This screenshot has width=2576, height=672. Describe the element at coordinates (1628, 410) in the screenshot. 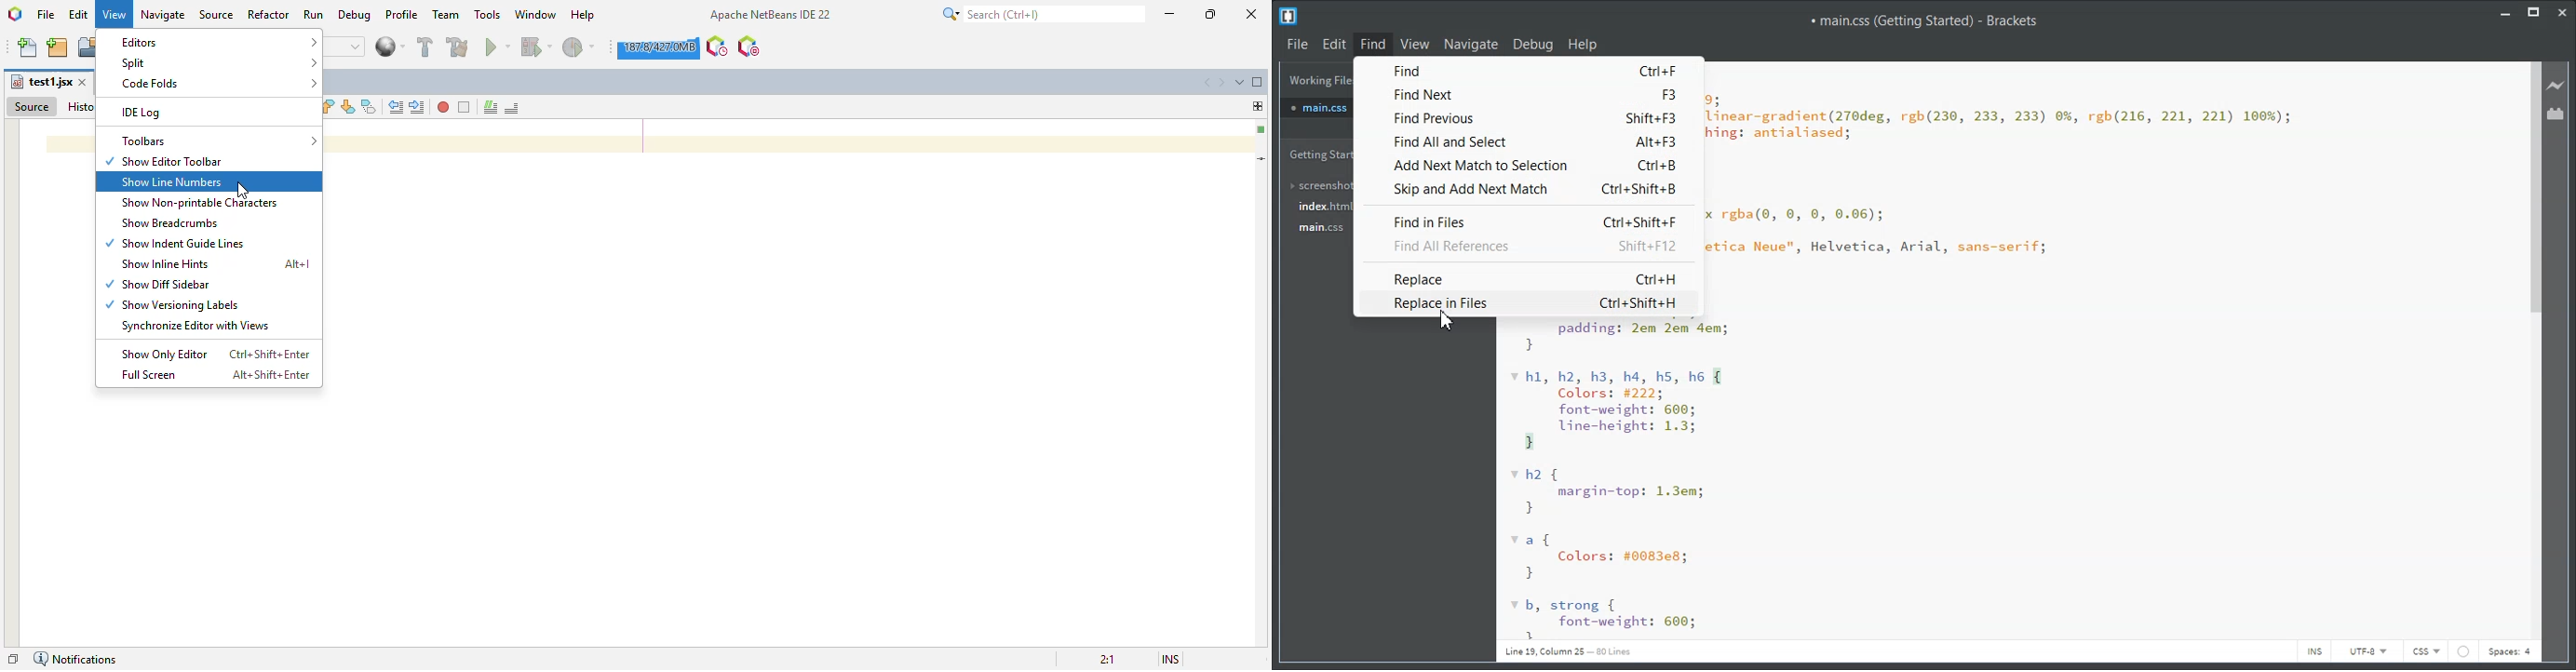

I see `v hl, h2, h3, h4, hs, h6 {
Colors: #222;
font-weight: 600;
line-height: 1.3;

1` at that location.